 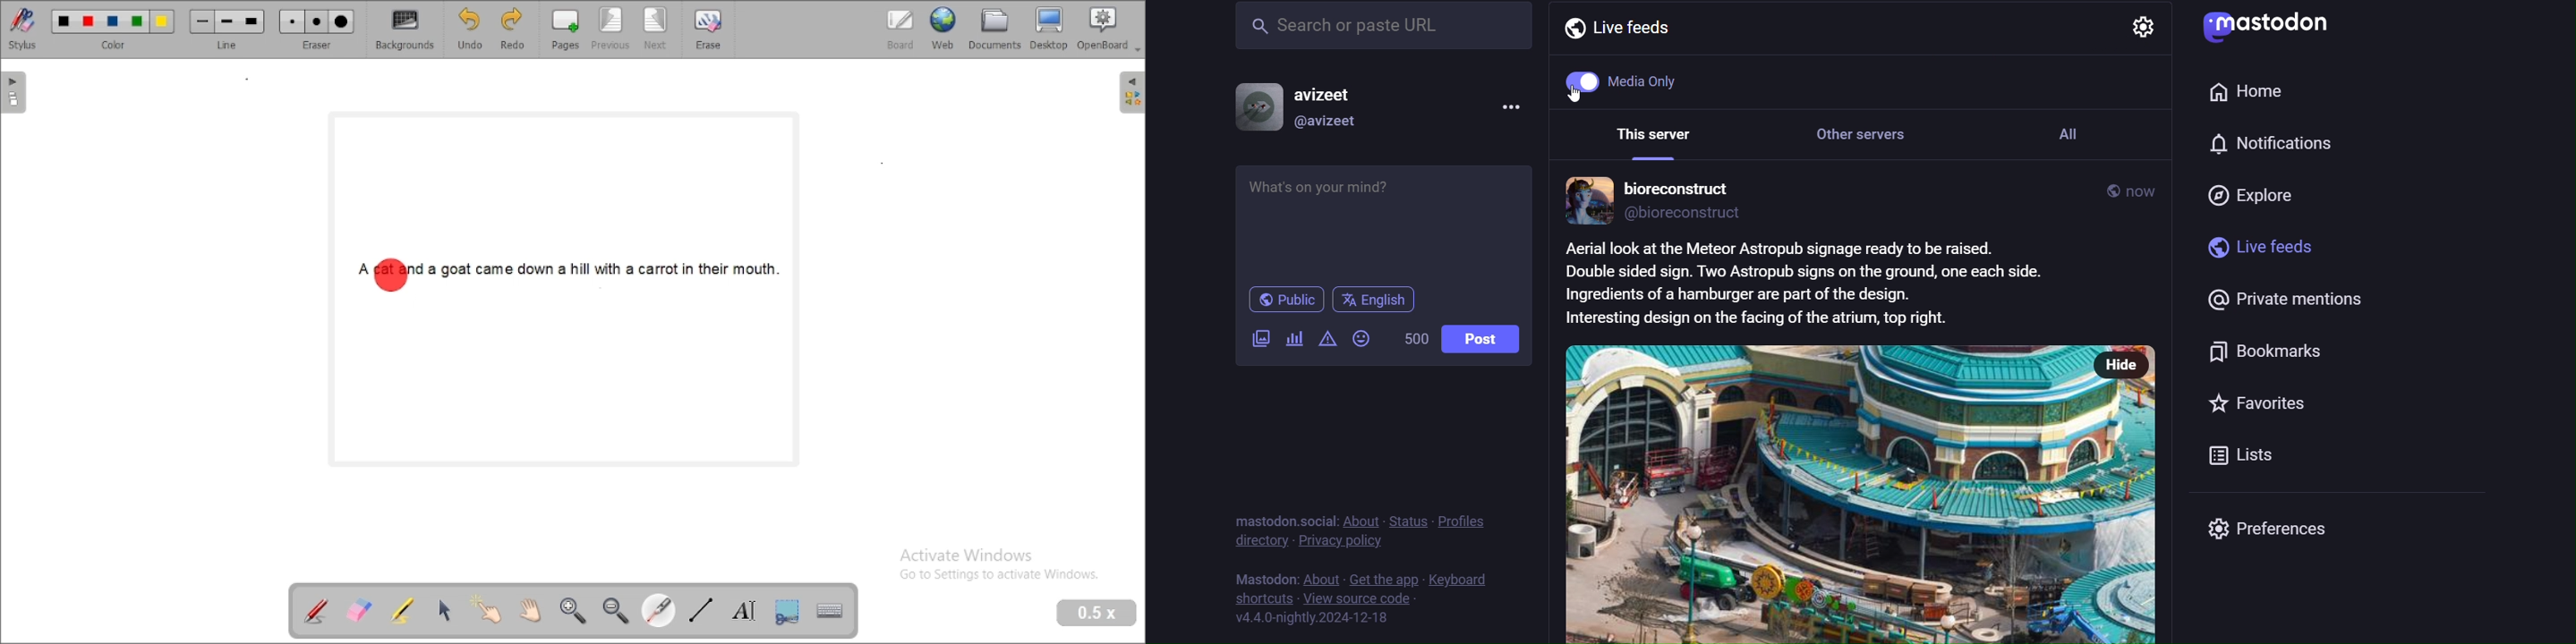 What do you see at coordinates (2266, 25) in the screenshot?
I see `mastodon` at bounding box center [2266, 25].